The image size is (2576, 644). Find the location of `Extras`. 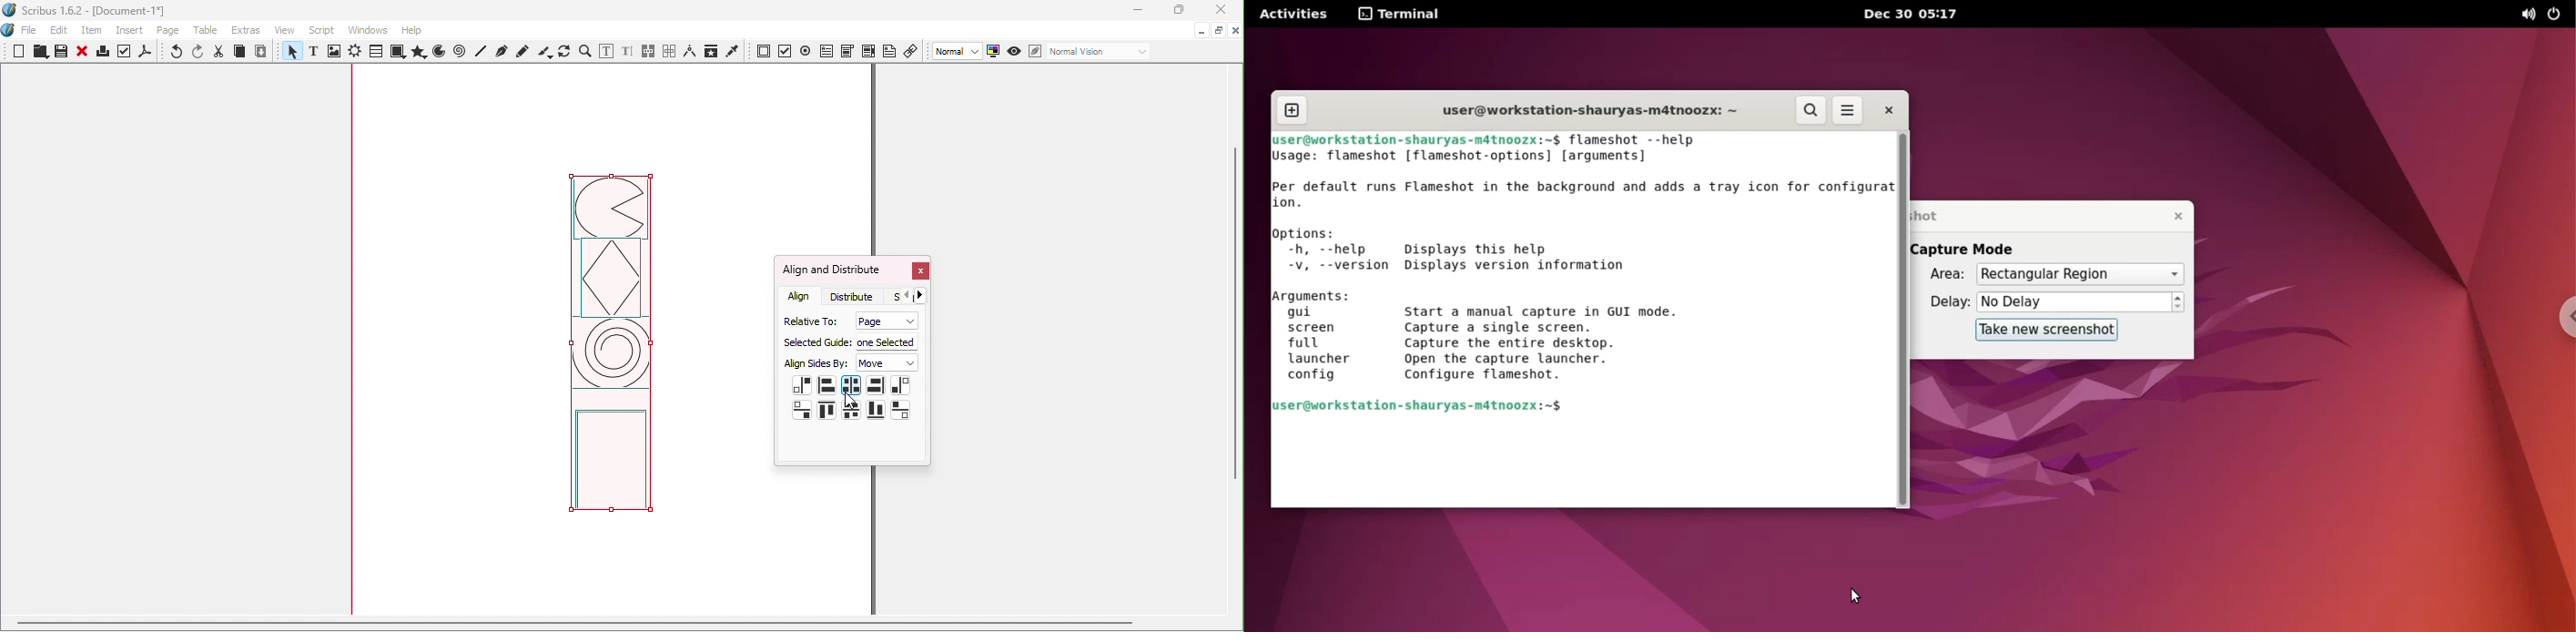

Extras is located at coordinates (248, 30).